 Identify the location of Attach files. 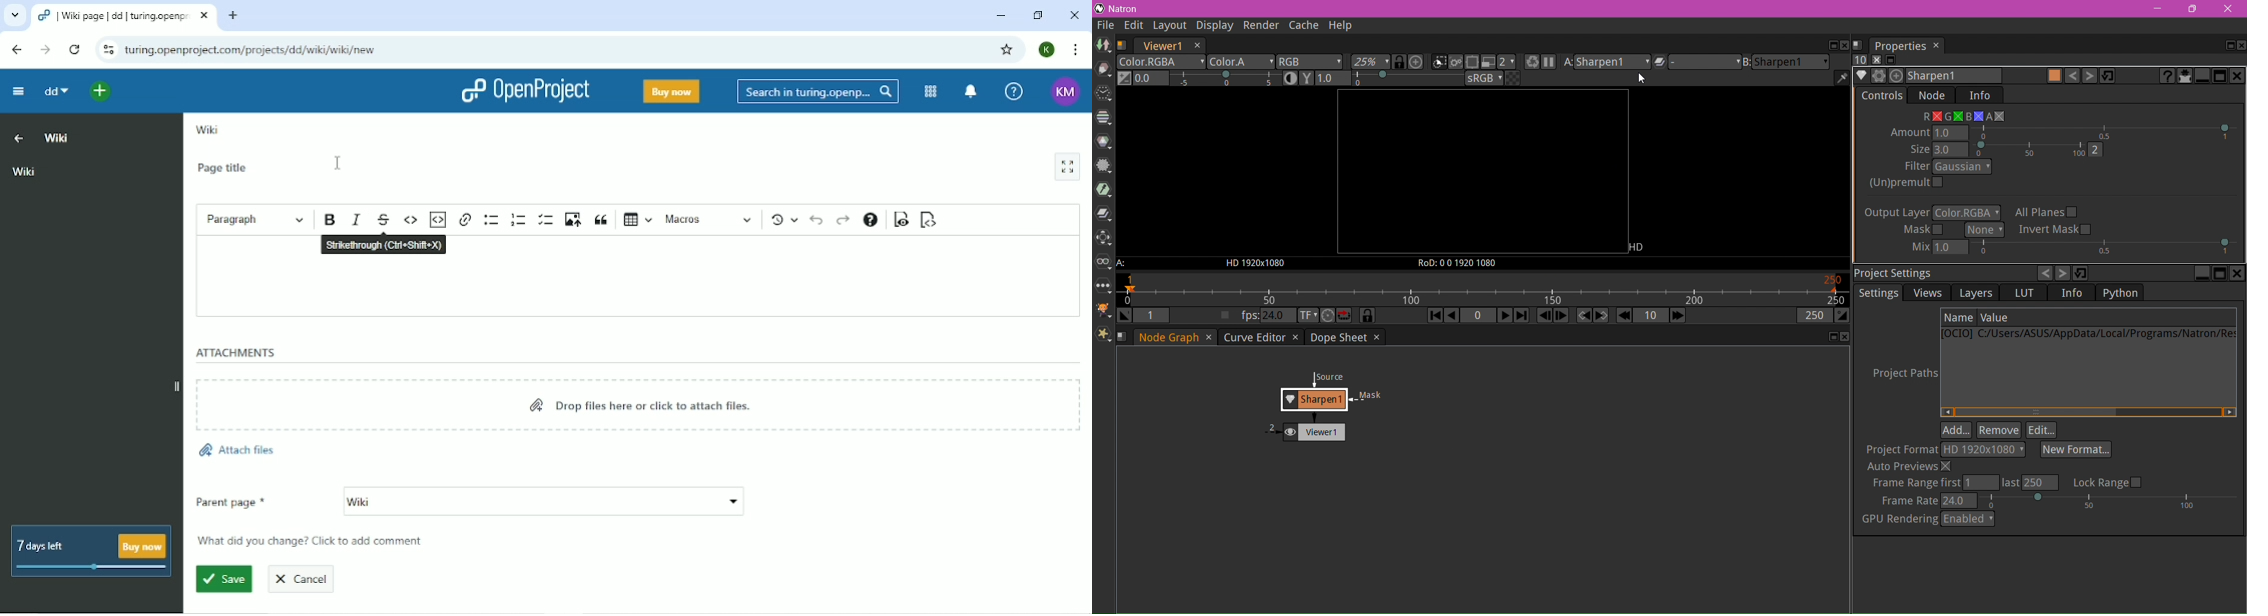
(240, 449).